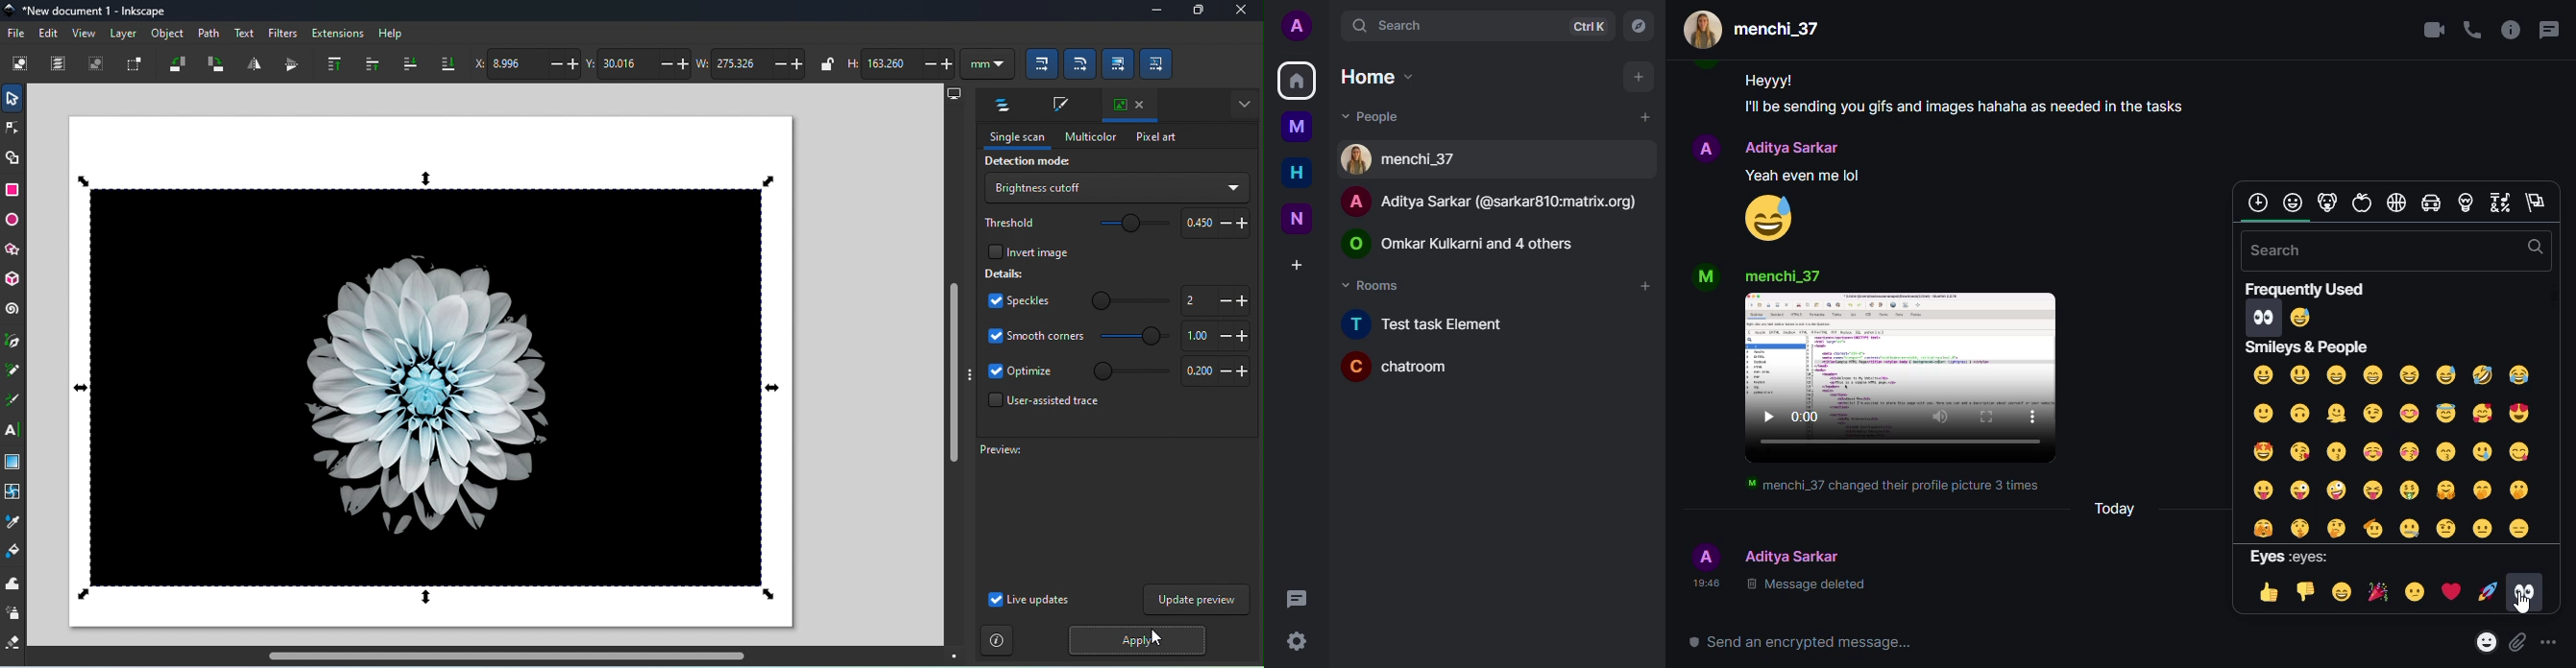 This screenshot has height=672, width=2576. I want to click on Close, so click(1243, 11).